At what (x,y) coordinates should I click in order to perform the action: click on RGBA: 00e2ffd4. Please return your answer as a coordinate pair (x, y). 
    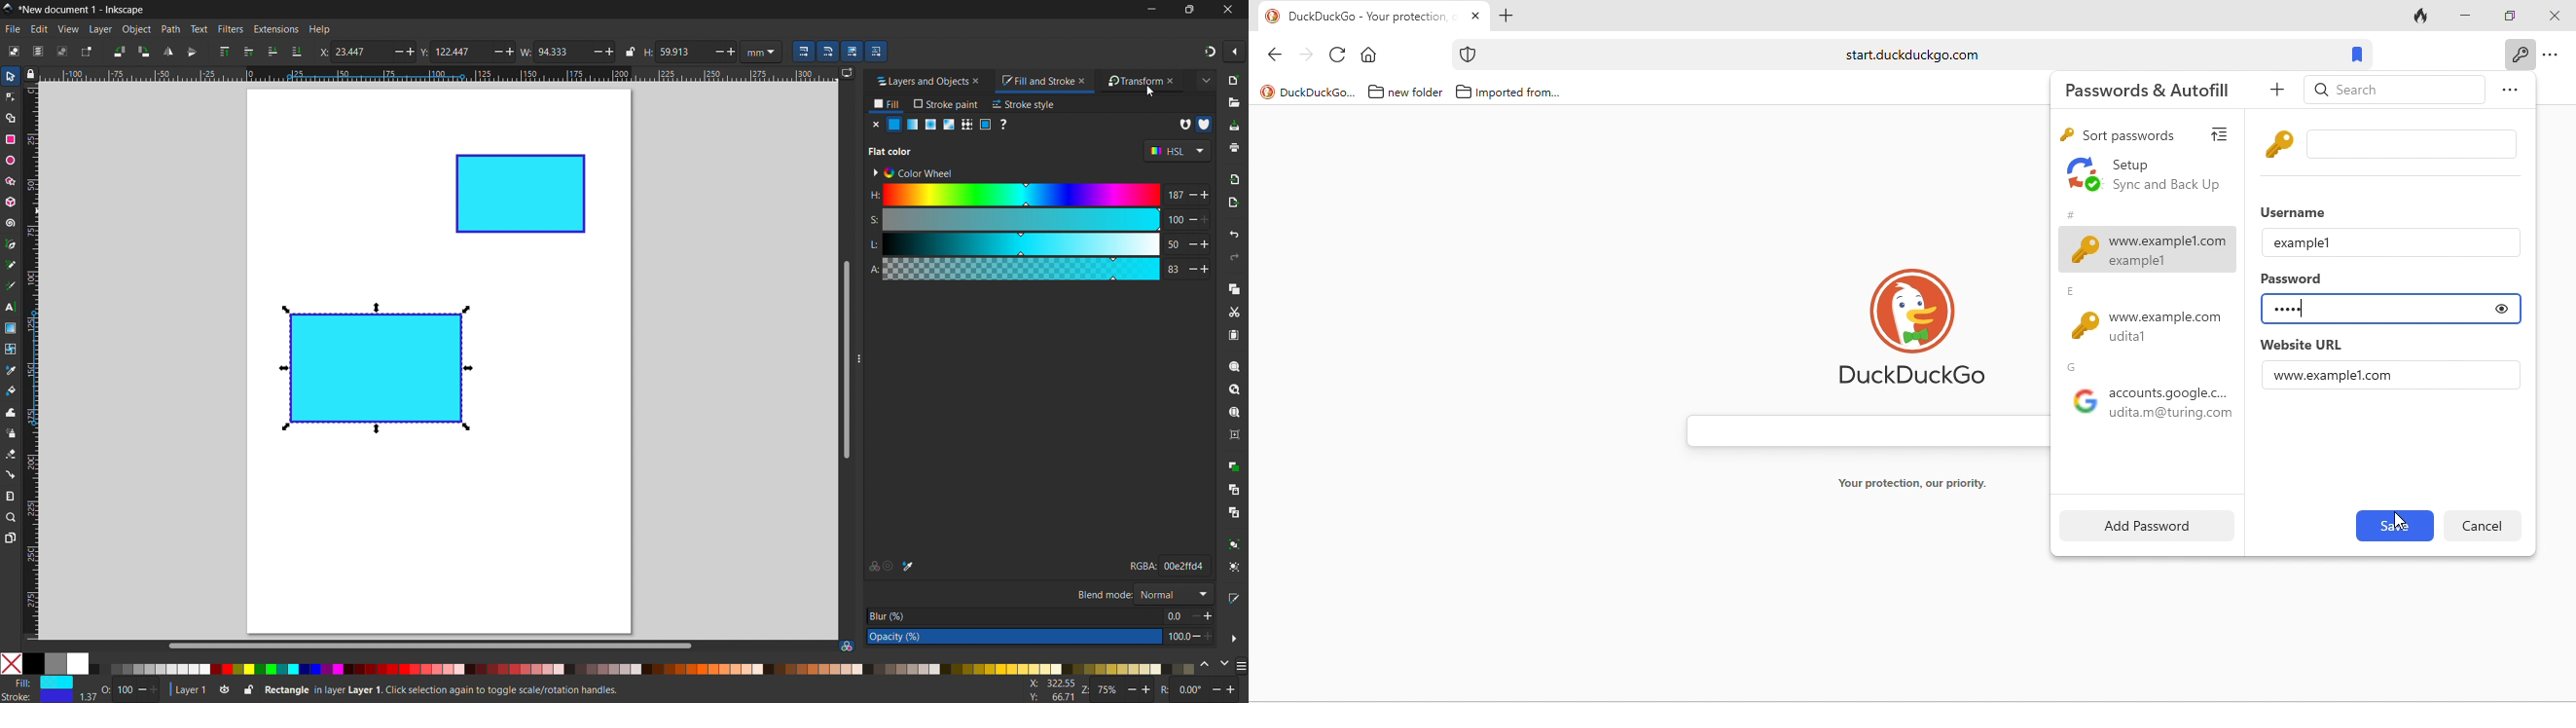
    Looking at the image, I should click on (1168, 565).